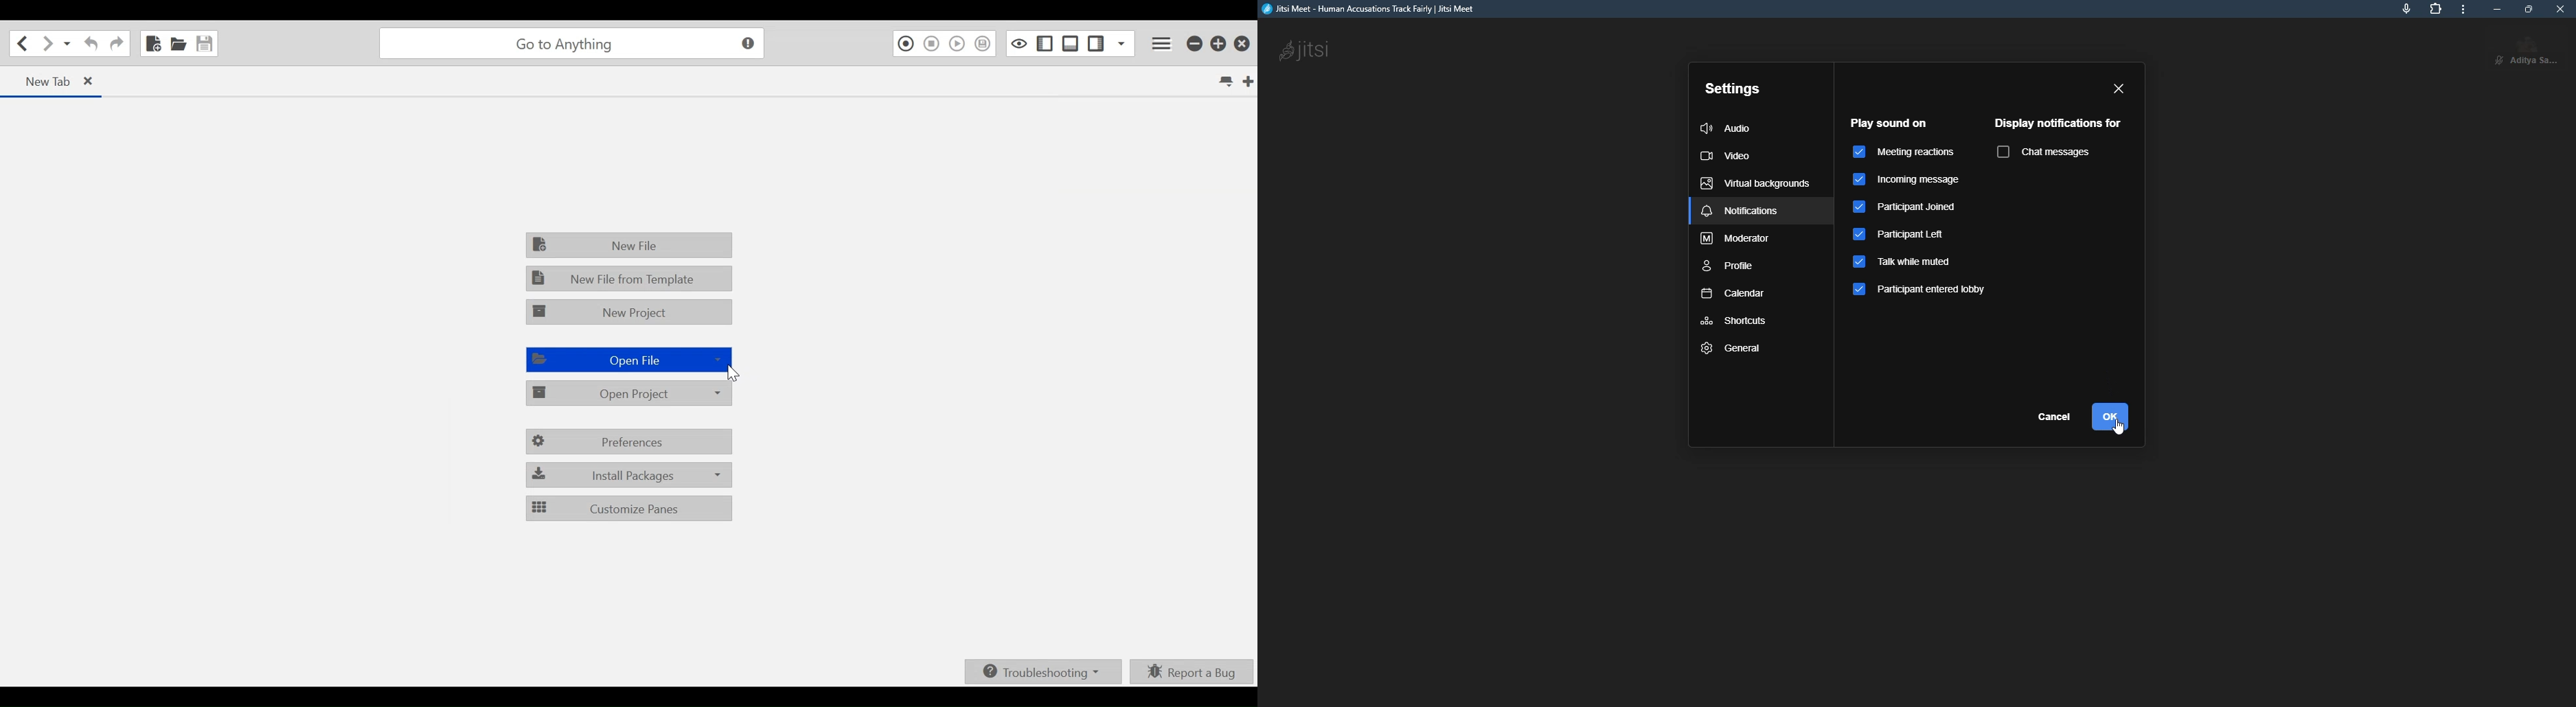 The image size is (2576, 728). What do you see at coordinates (1737, 238) in the screenshot?
I see `moderator` at bounding box center [1737, 238].